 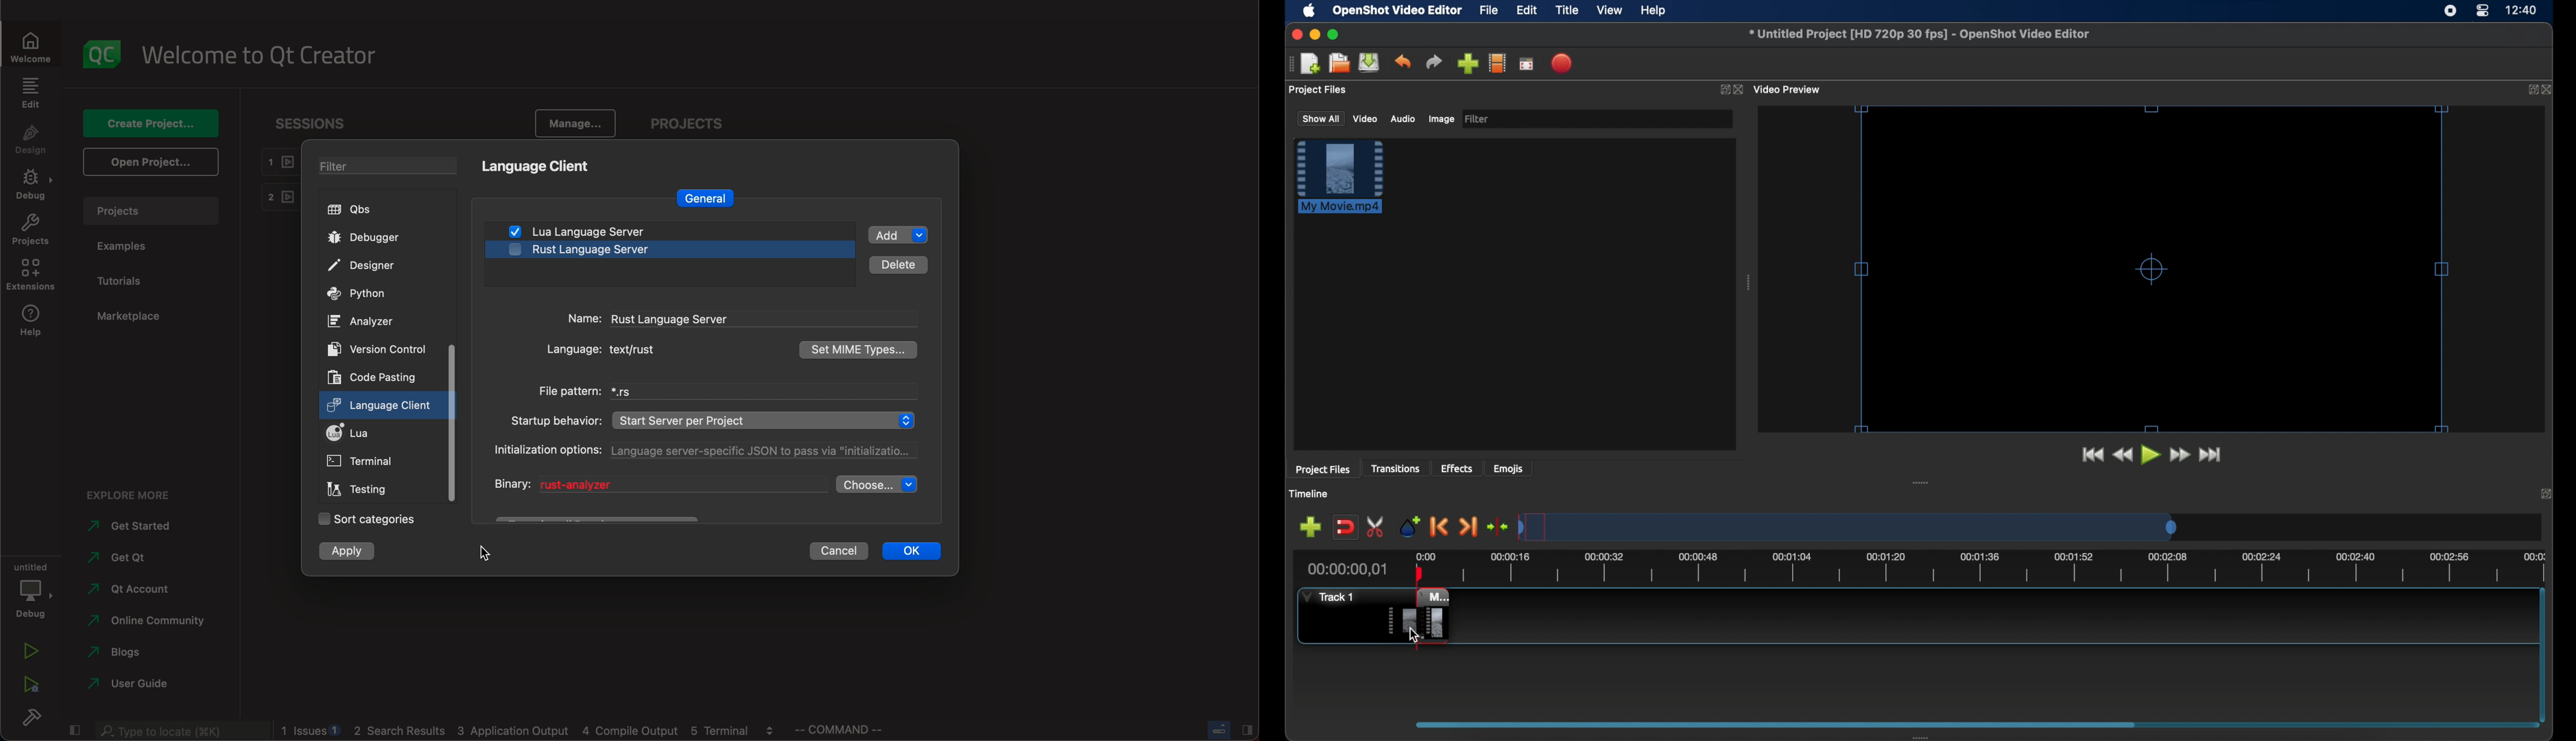 I want to click on next marker, so click(x=1468, y=528).